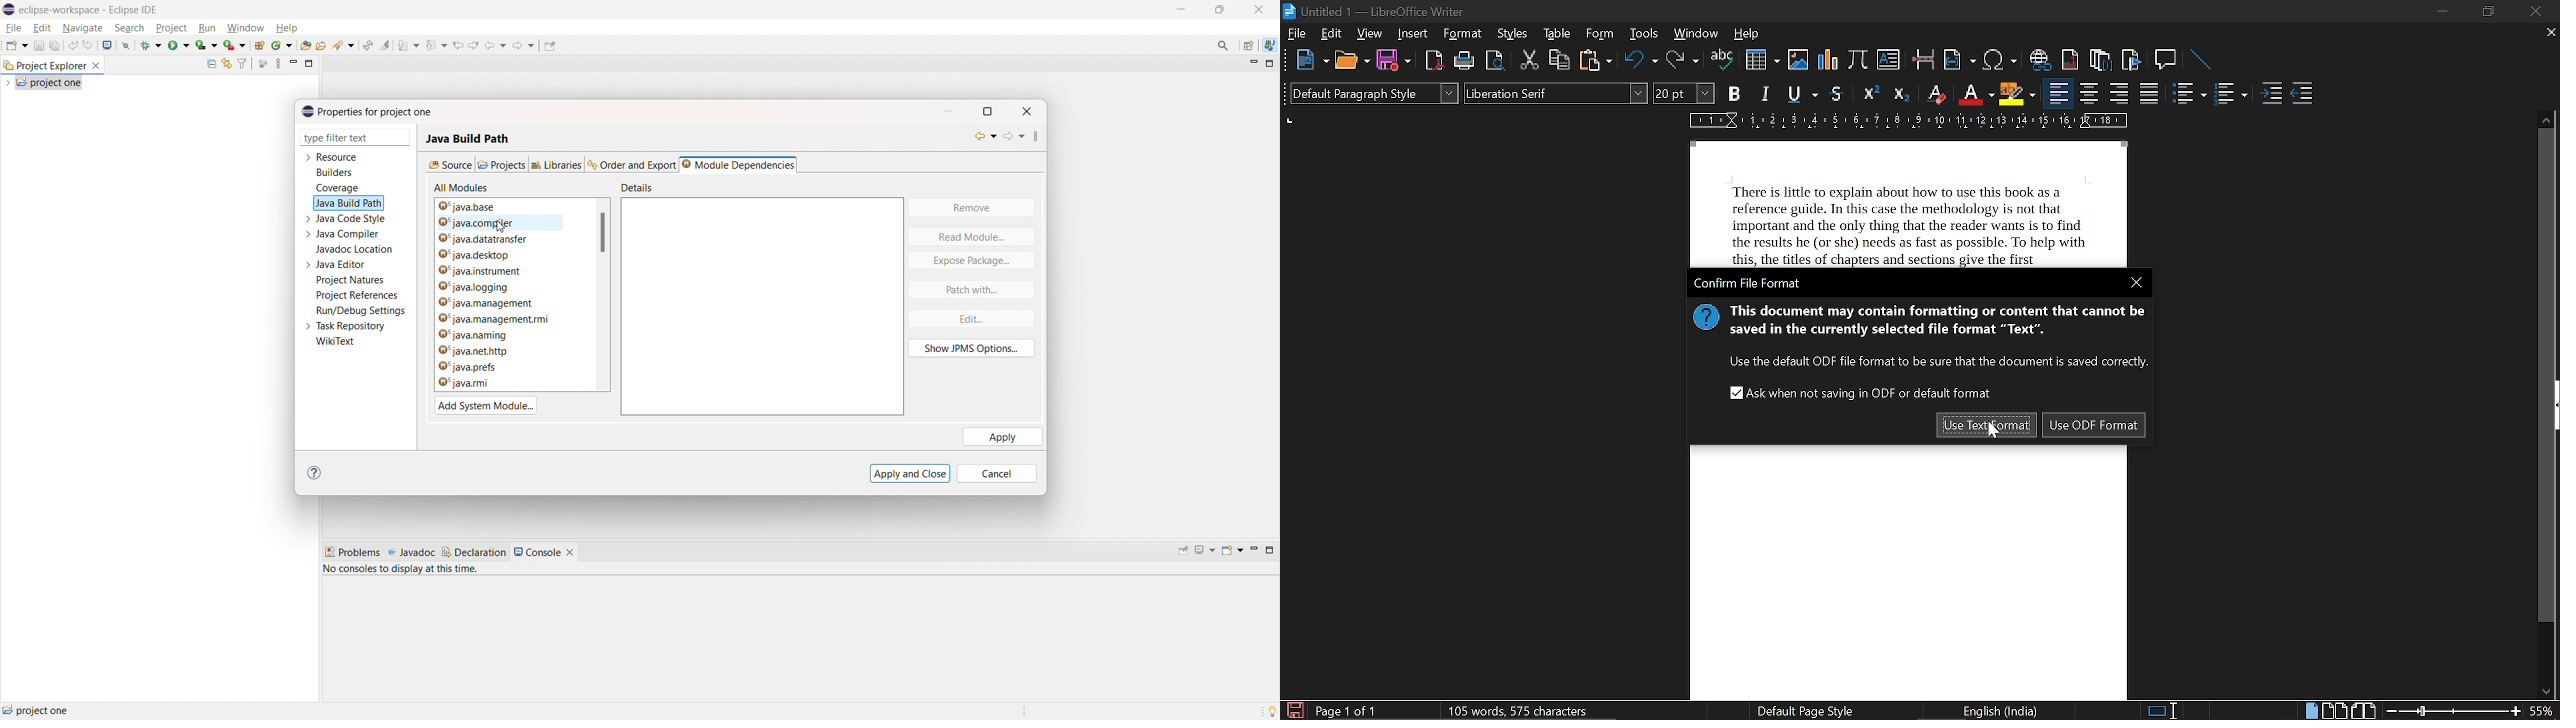 The width and height of the screenshot is (2576, 728). I want to click on libraries, so click(557, 164).